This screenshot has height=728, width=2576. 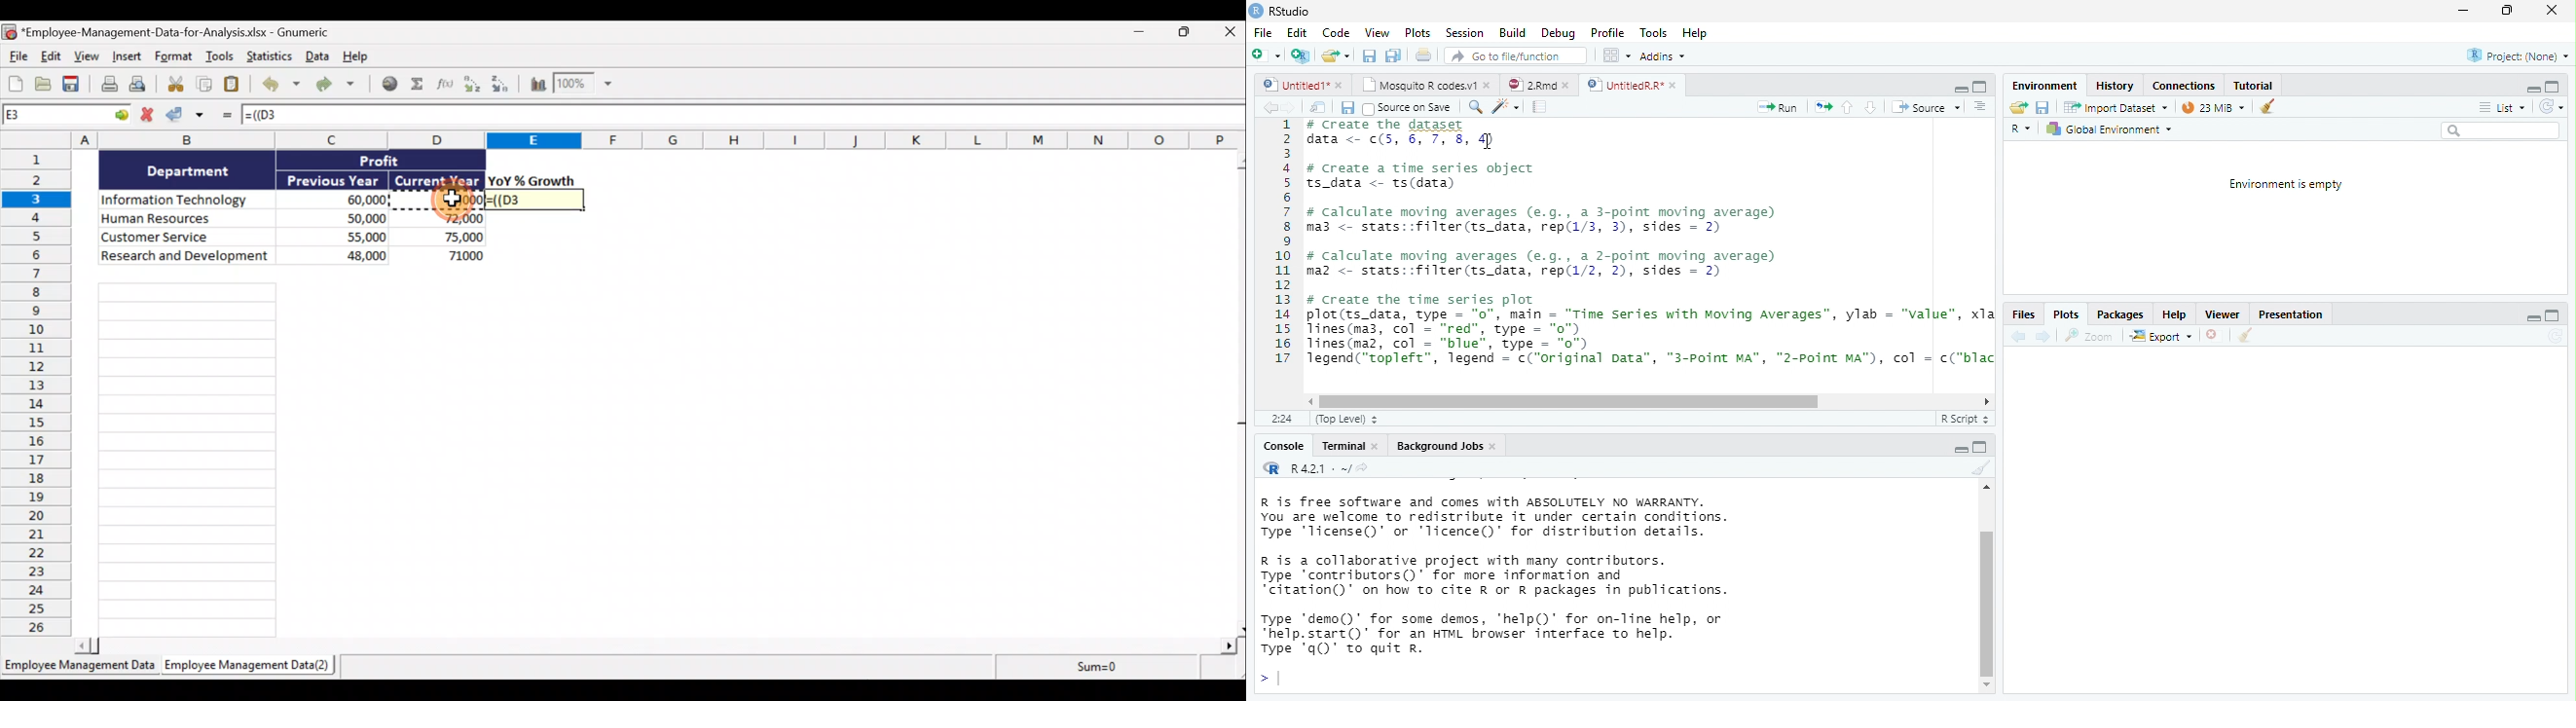 What do you see at coordinates (1346, 108) in the screenshot?
I see `save` at bounding box center [1346, 108].